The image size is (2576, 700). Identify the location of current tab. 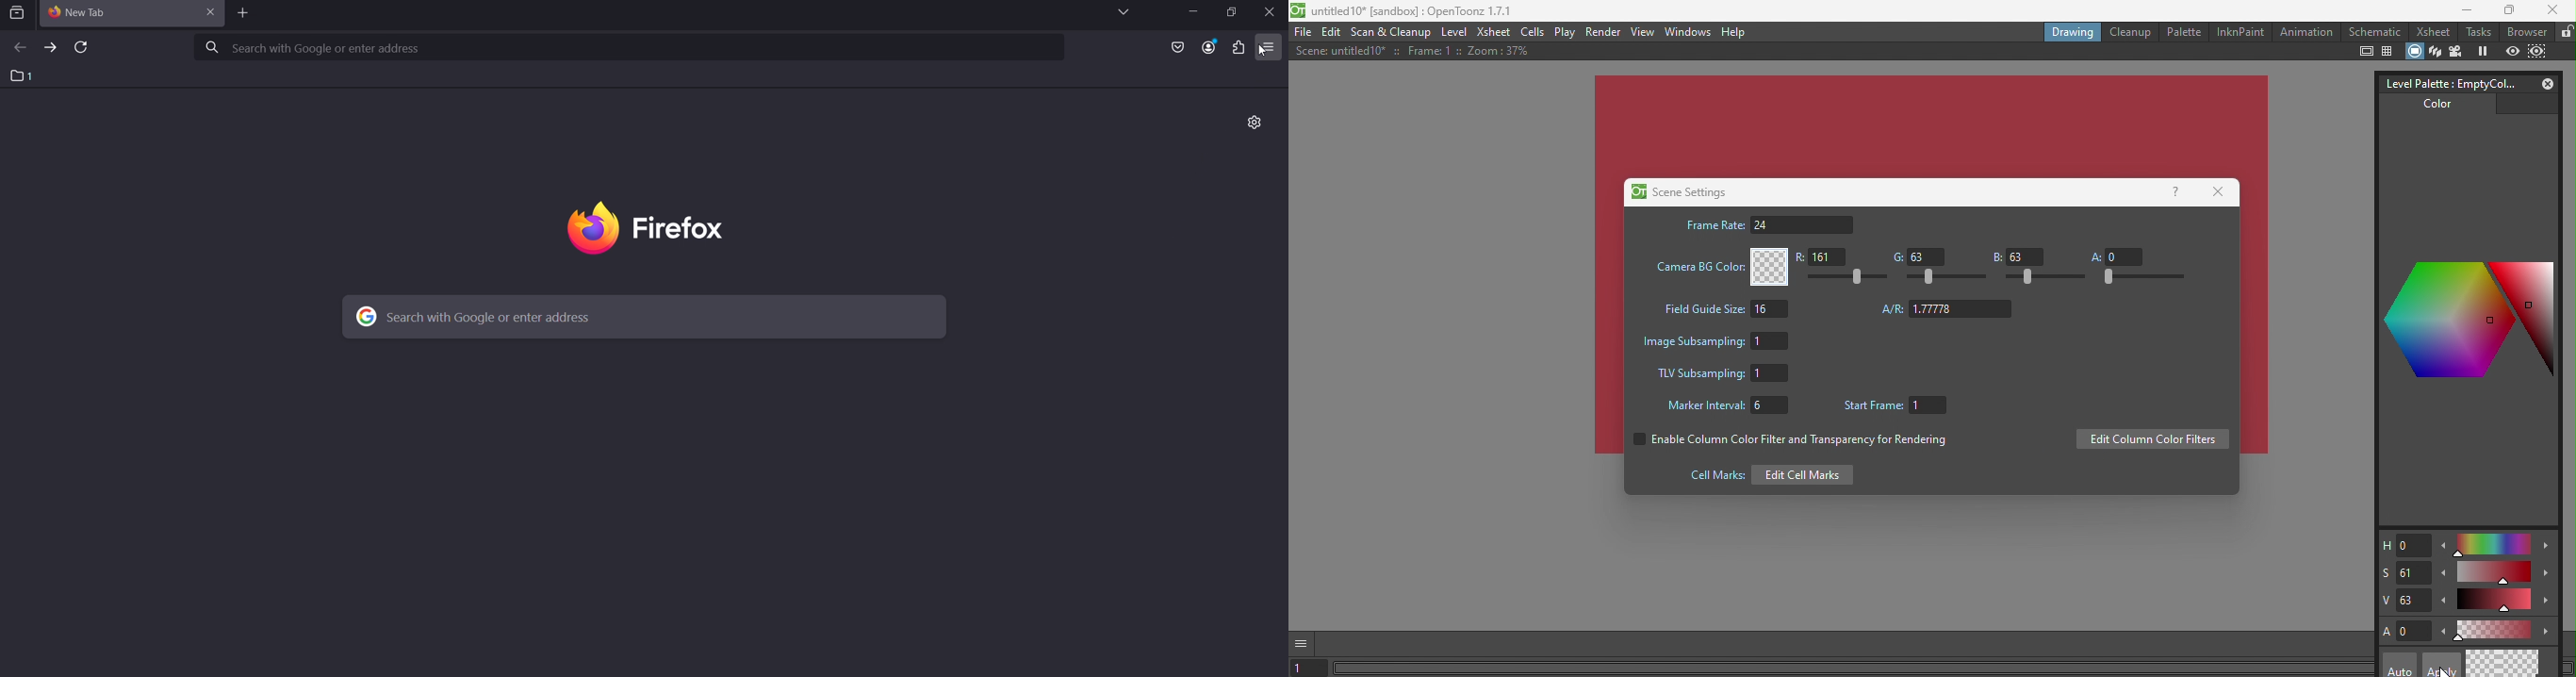
(94, 13).